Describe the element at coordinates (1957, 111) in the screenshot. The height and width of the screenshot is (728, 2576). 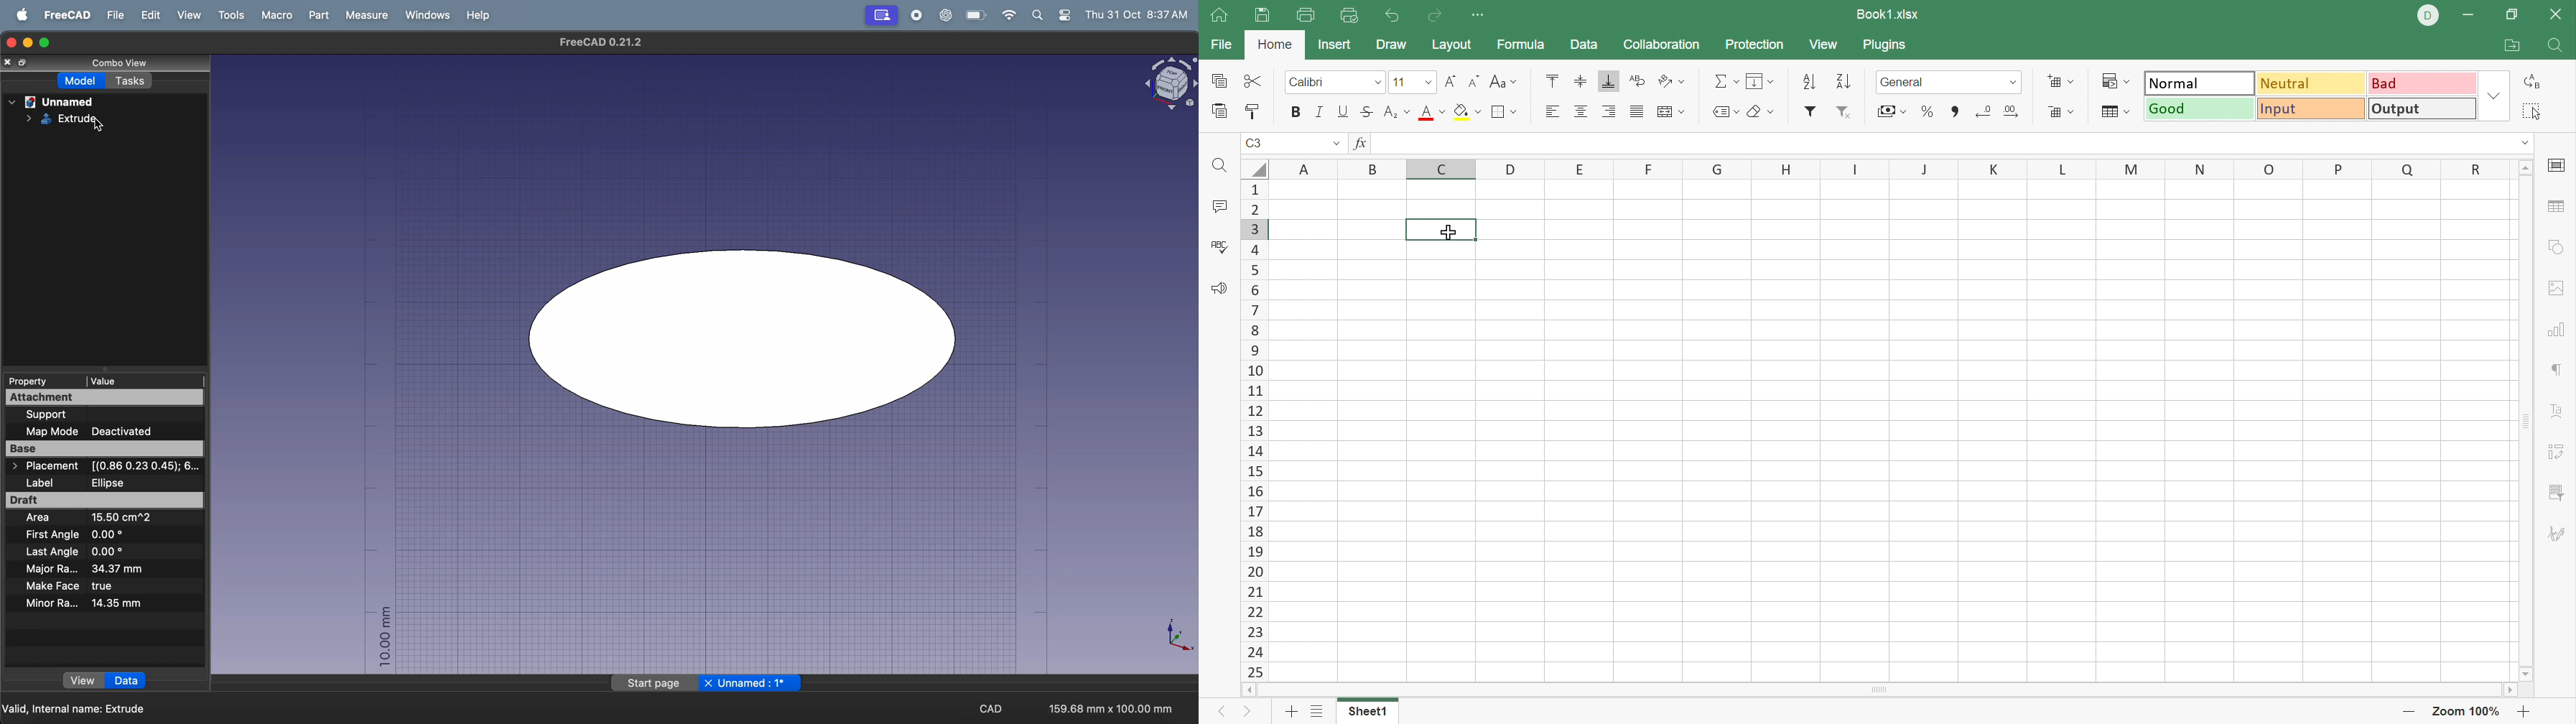
I see `Comma style` at that location.